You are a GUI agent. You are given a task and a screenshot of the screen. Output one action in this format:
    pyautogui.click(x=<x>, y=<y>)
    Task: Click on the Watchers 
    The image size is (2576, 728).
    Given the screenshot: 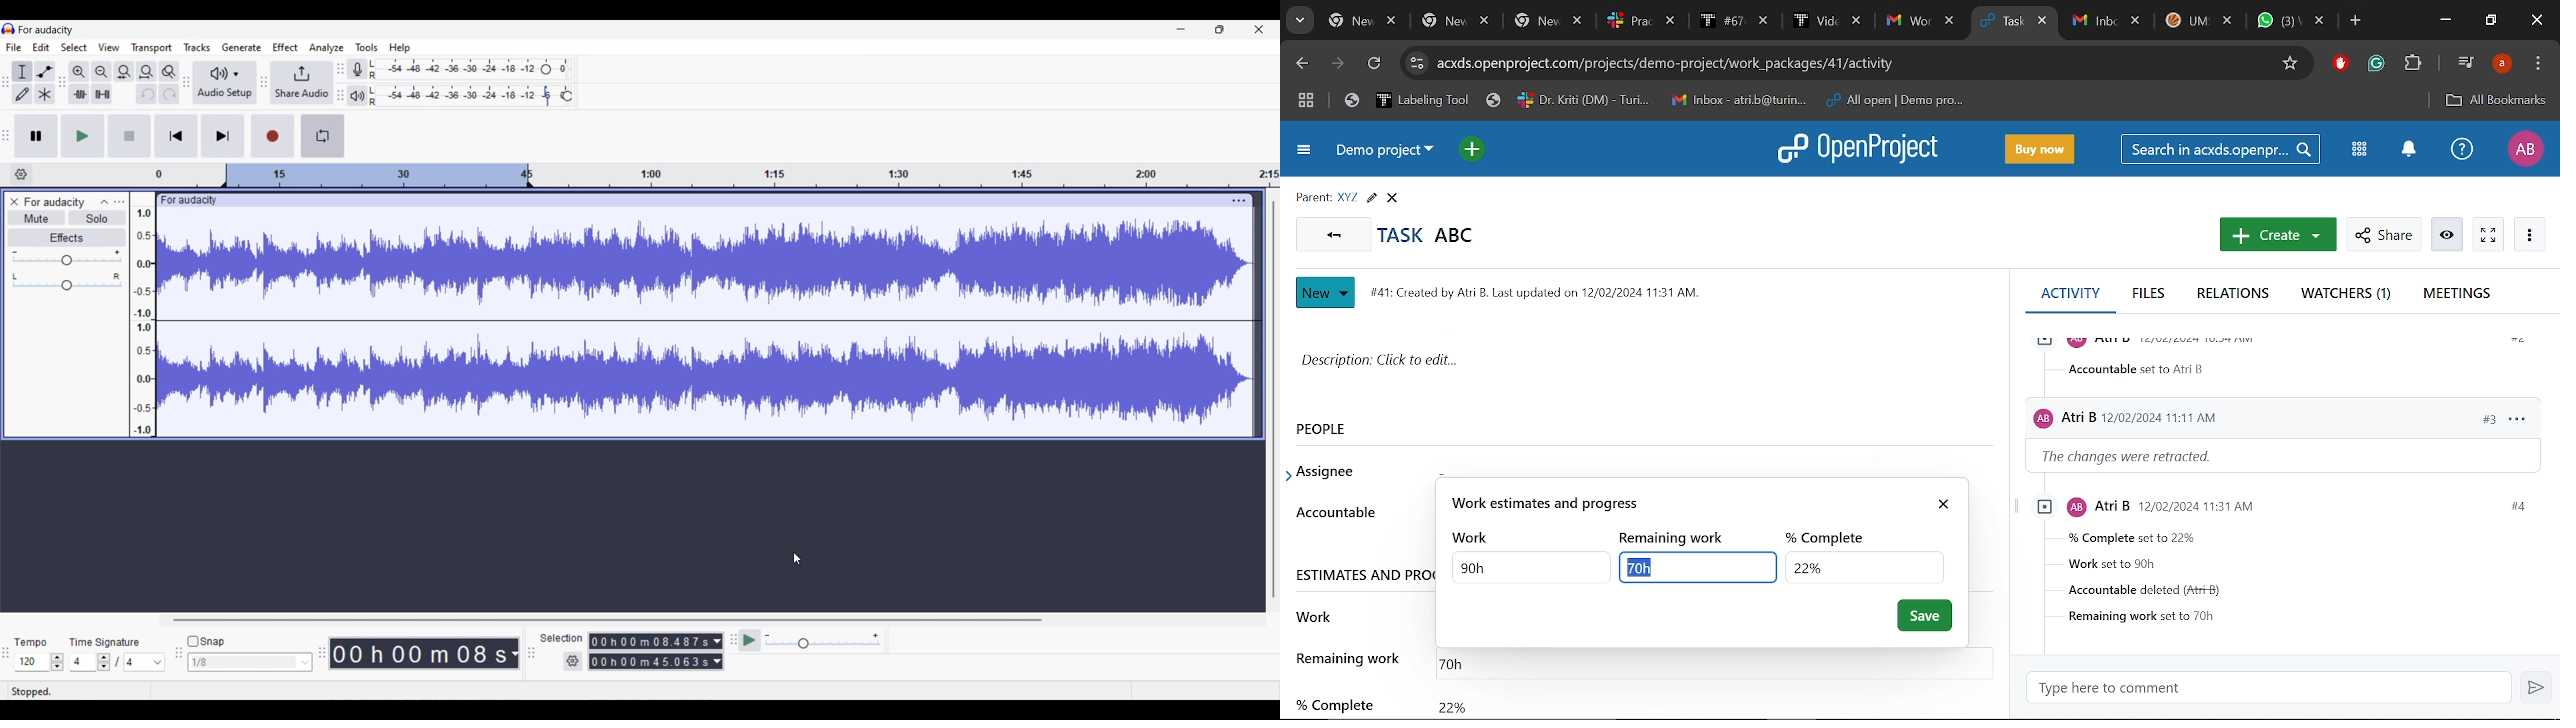 What is the action you would take?
    pyautogui.click(x=2349, y=295)
    